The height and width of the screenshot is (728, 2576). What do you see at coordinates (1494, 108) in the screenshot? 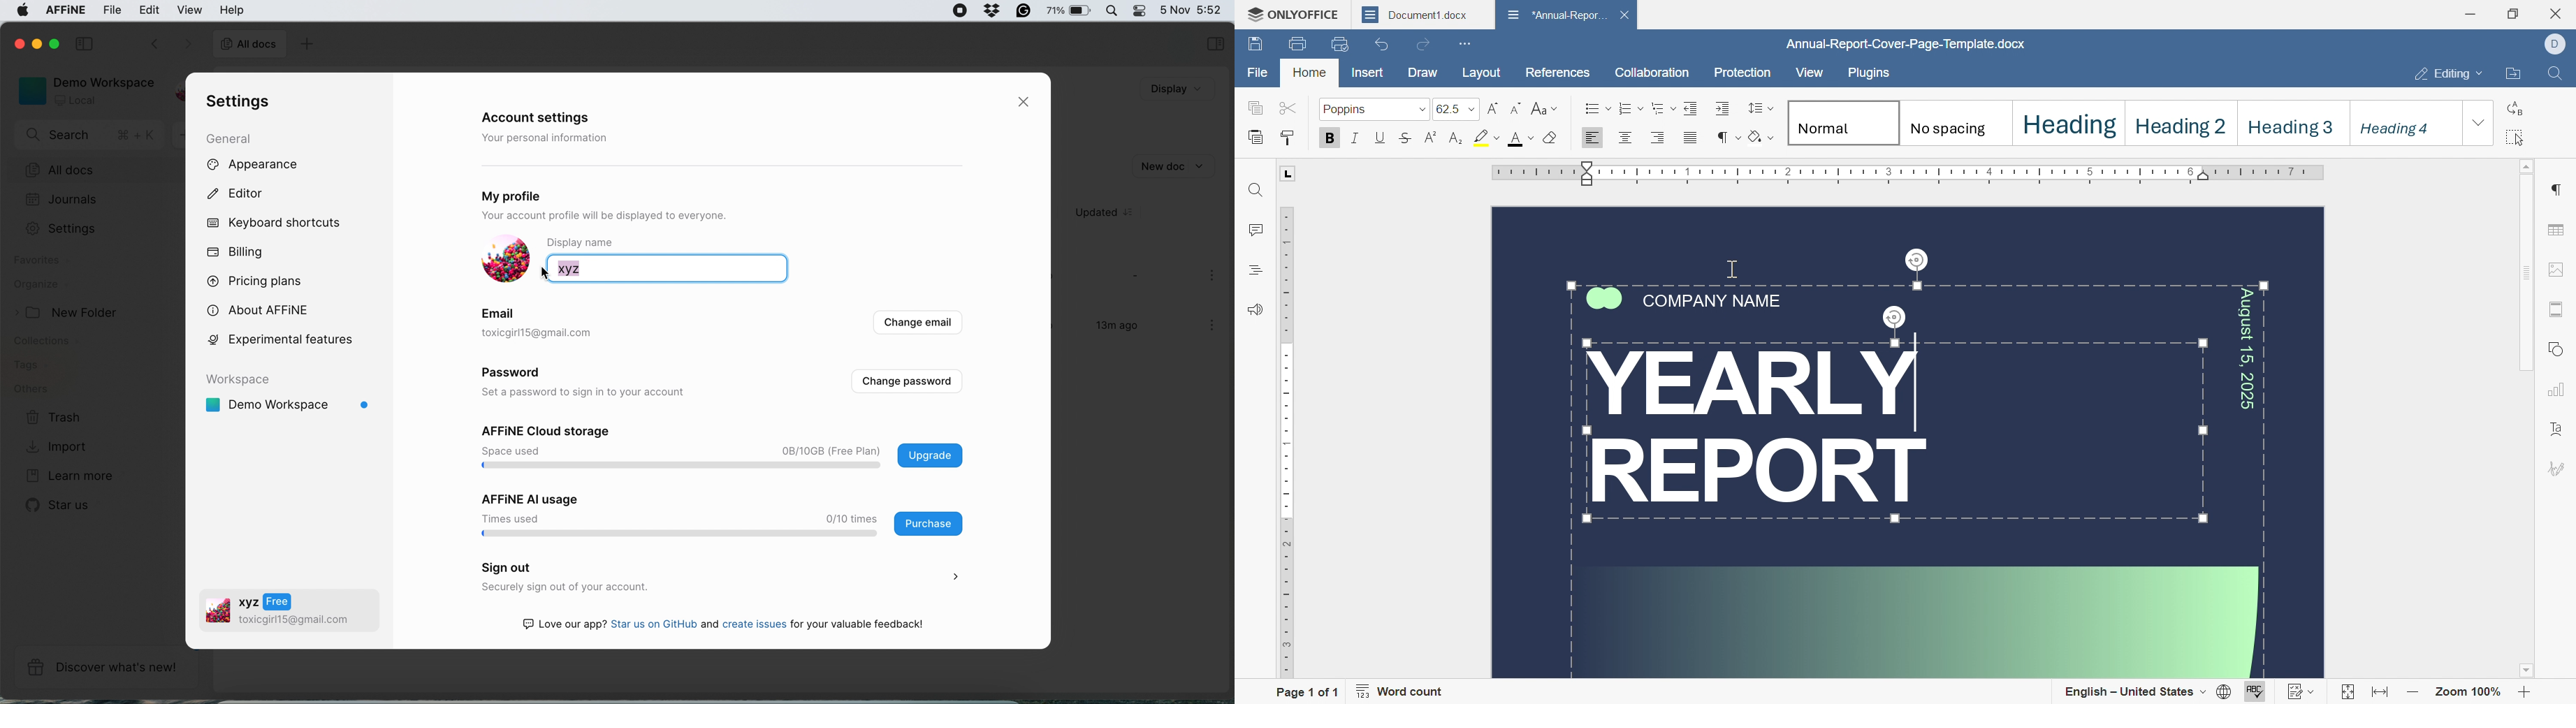
I see `increment font size` at bounding box center [1494, 108].